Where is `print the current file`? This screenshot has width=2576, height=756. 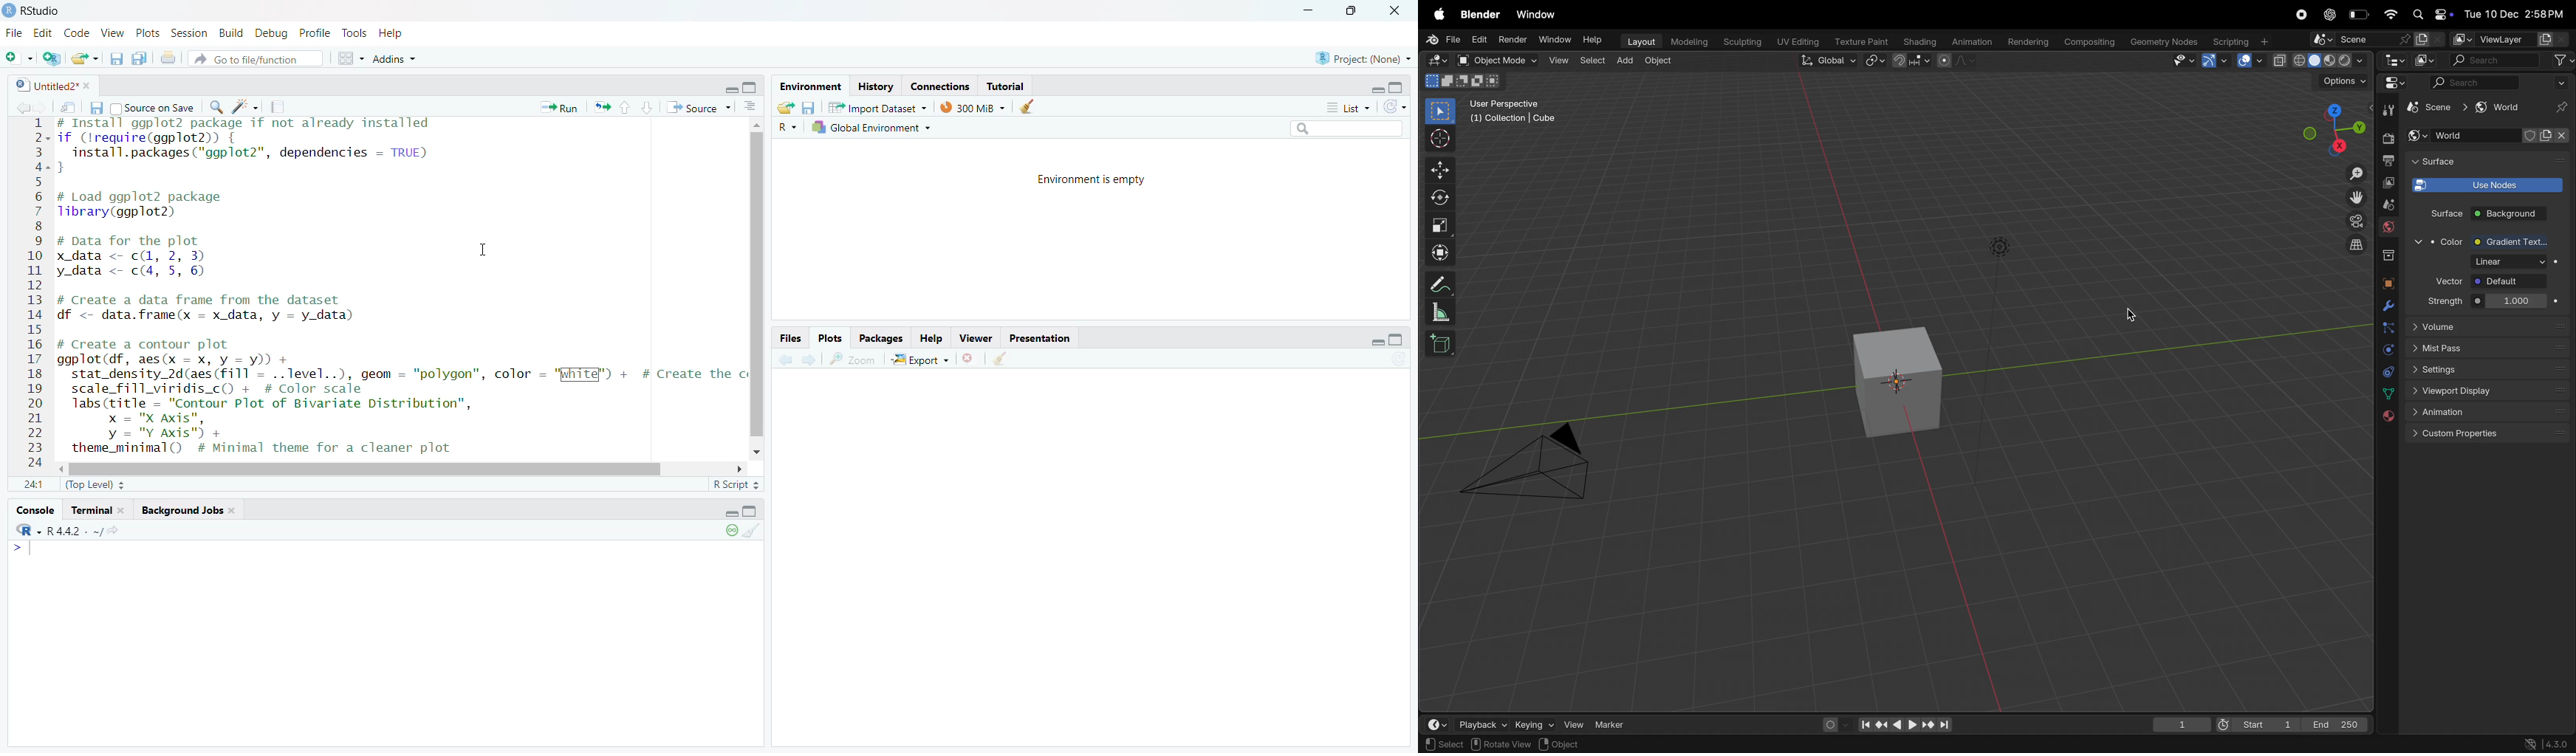 print the current file is located at coordinates (165, 57).